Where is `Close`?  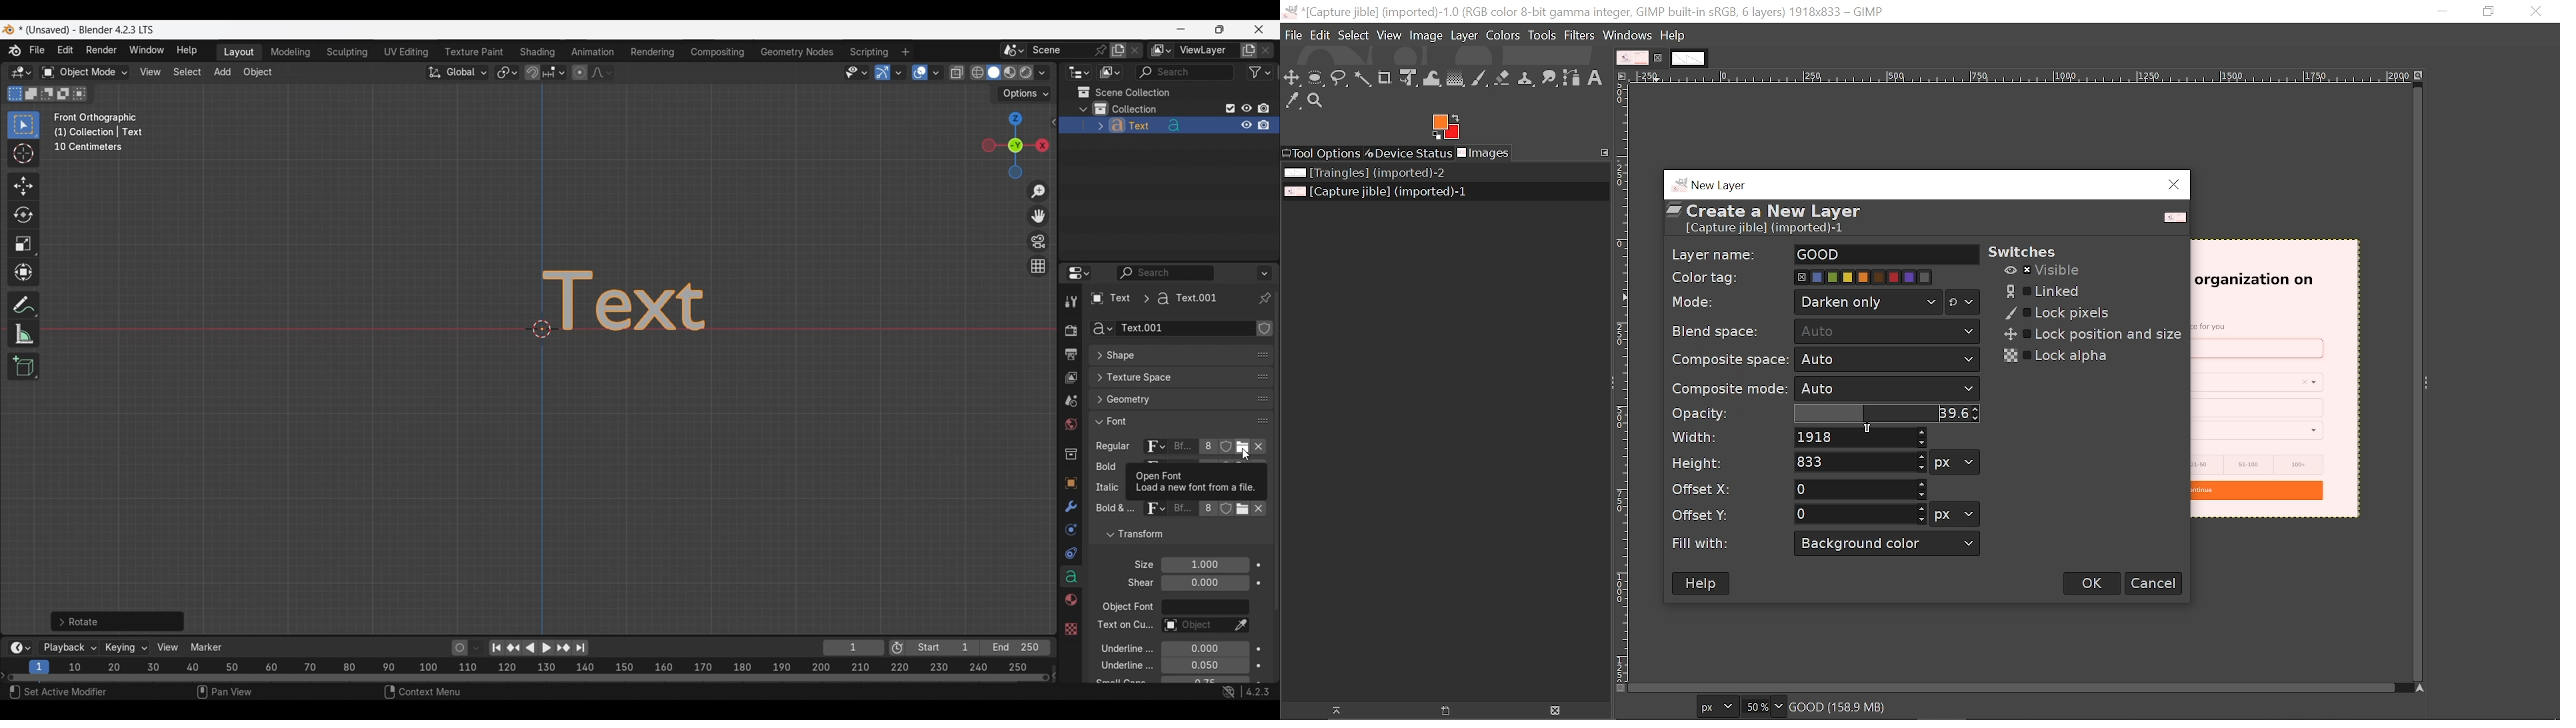
Close is located at coordinates (2175, 185).